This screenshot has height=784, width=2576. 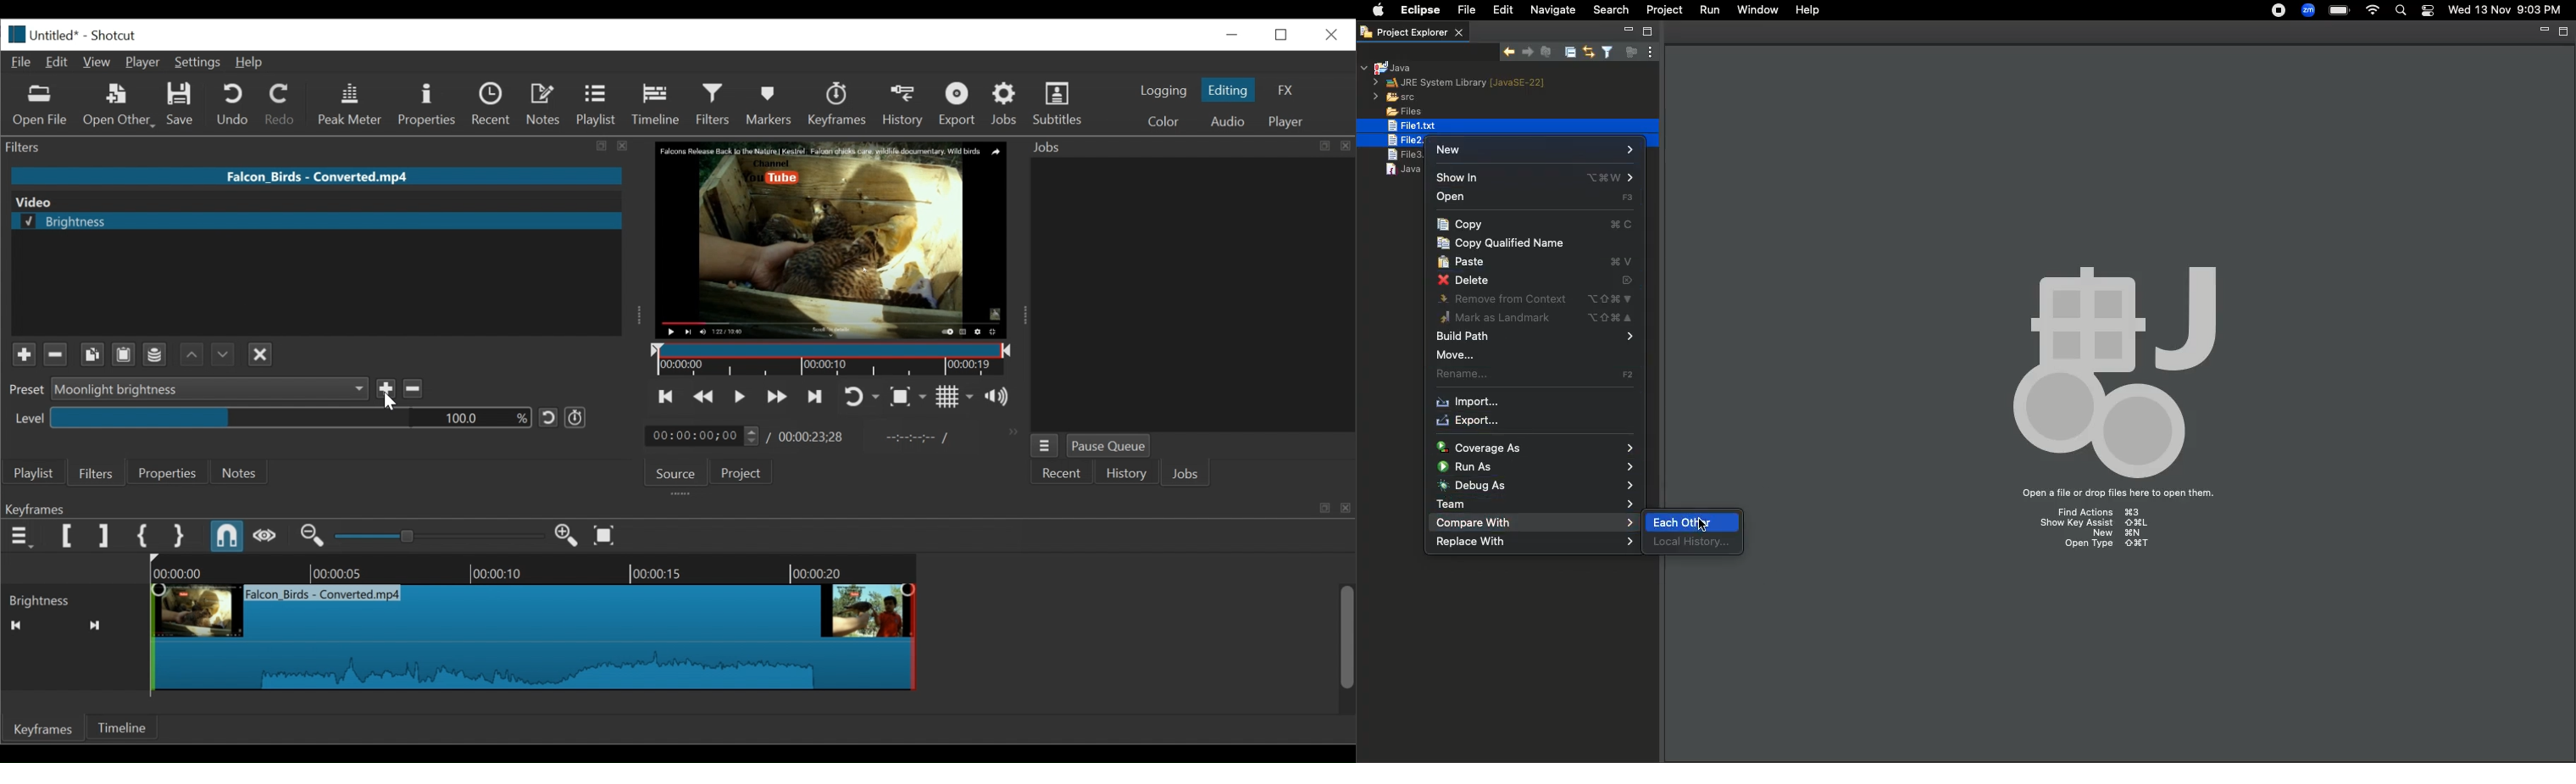 What do you see at coordinates (910, 397) in the screenshot?
I see `Toggle zoom` at bounding box center [910, 397].